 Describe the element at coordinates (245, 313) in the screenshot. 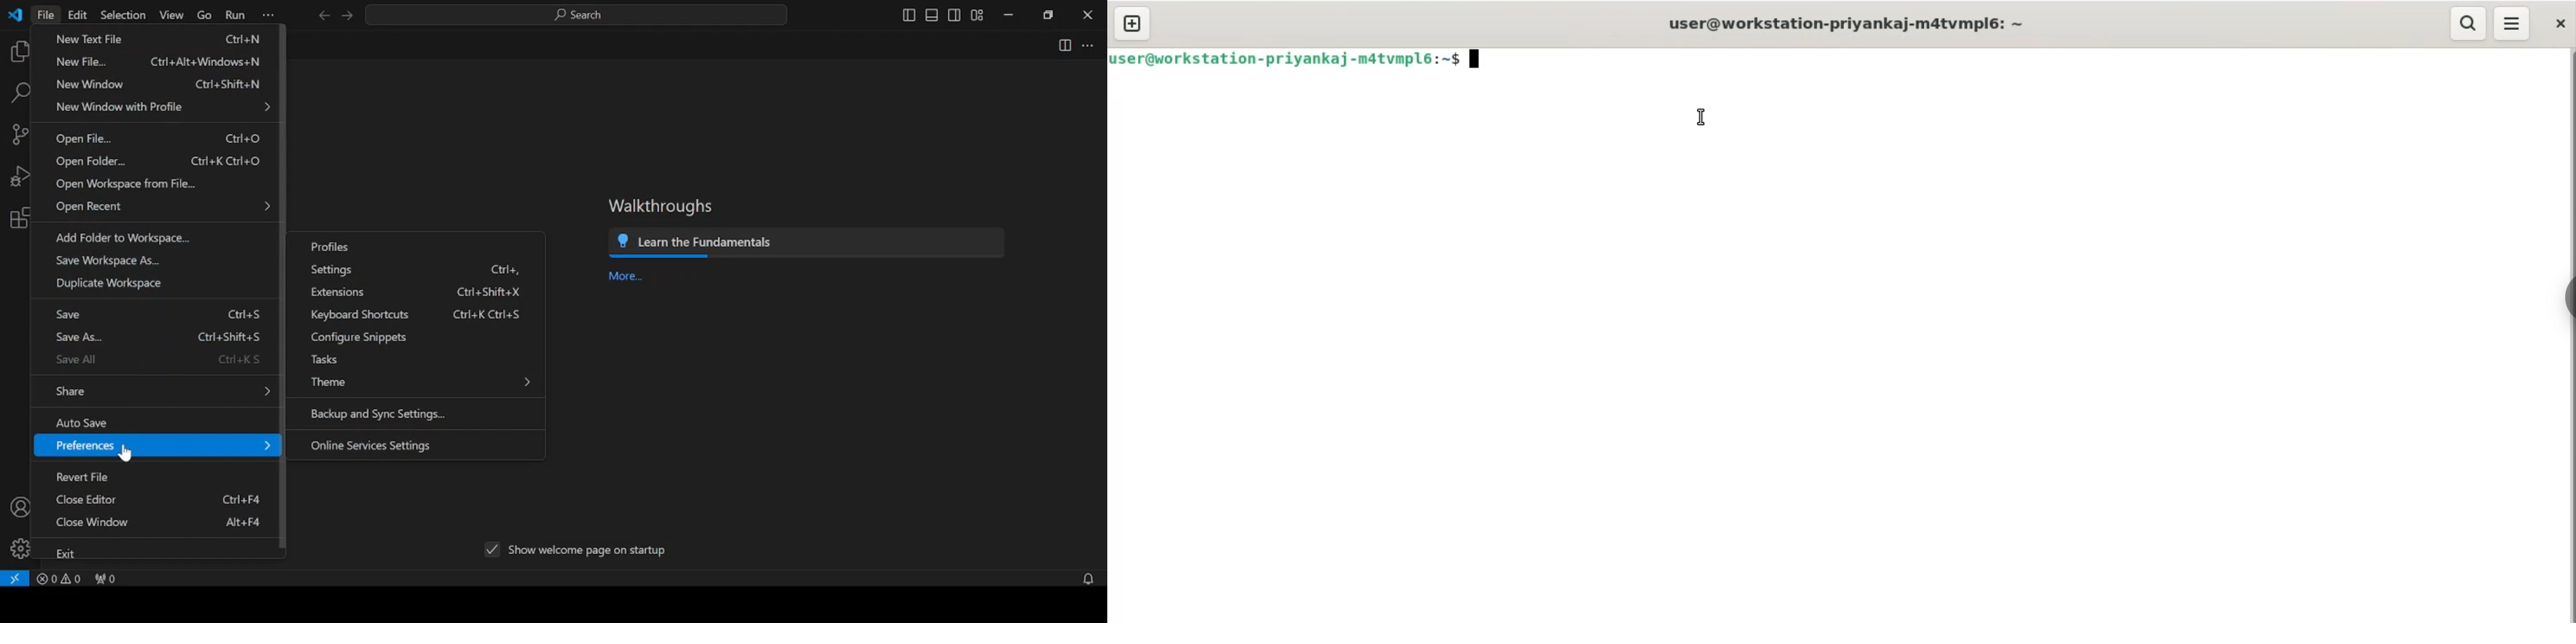

I see `ctrl+S` at that location.